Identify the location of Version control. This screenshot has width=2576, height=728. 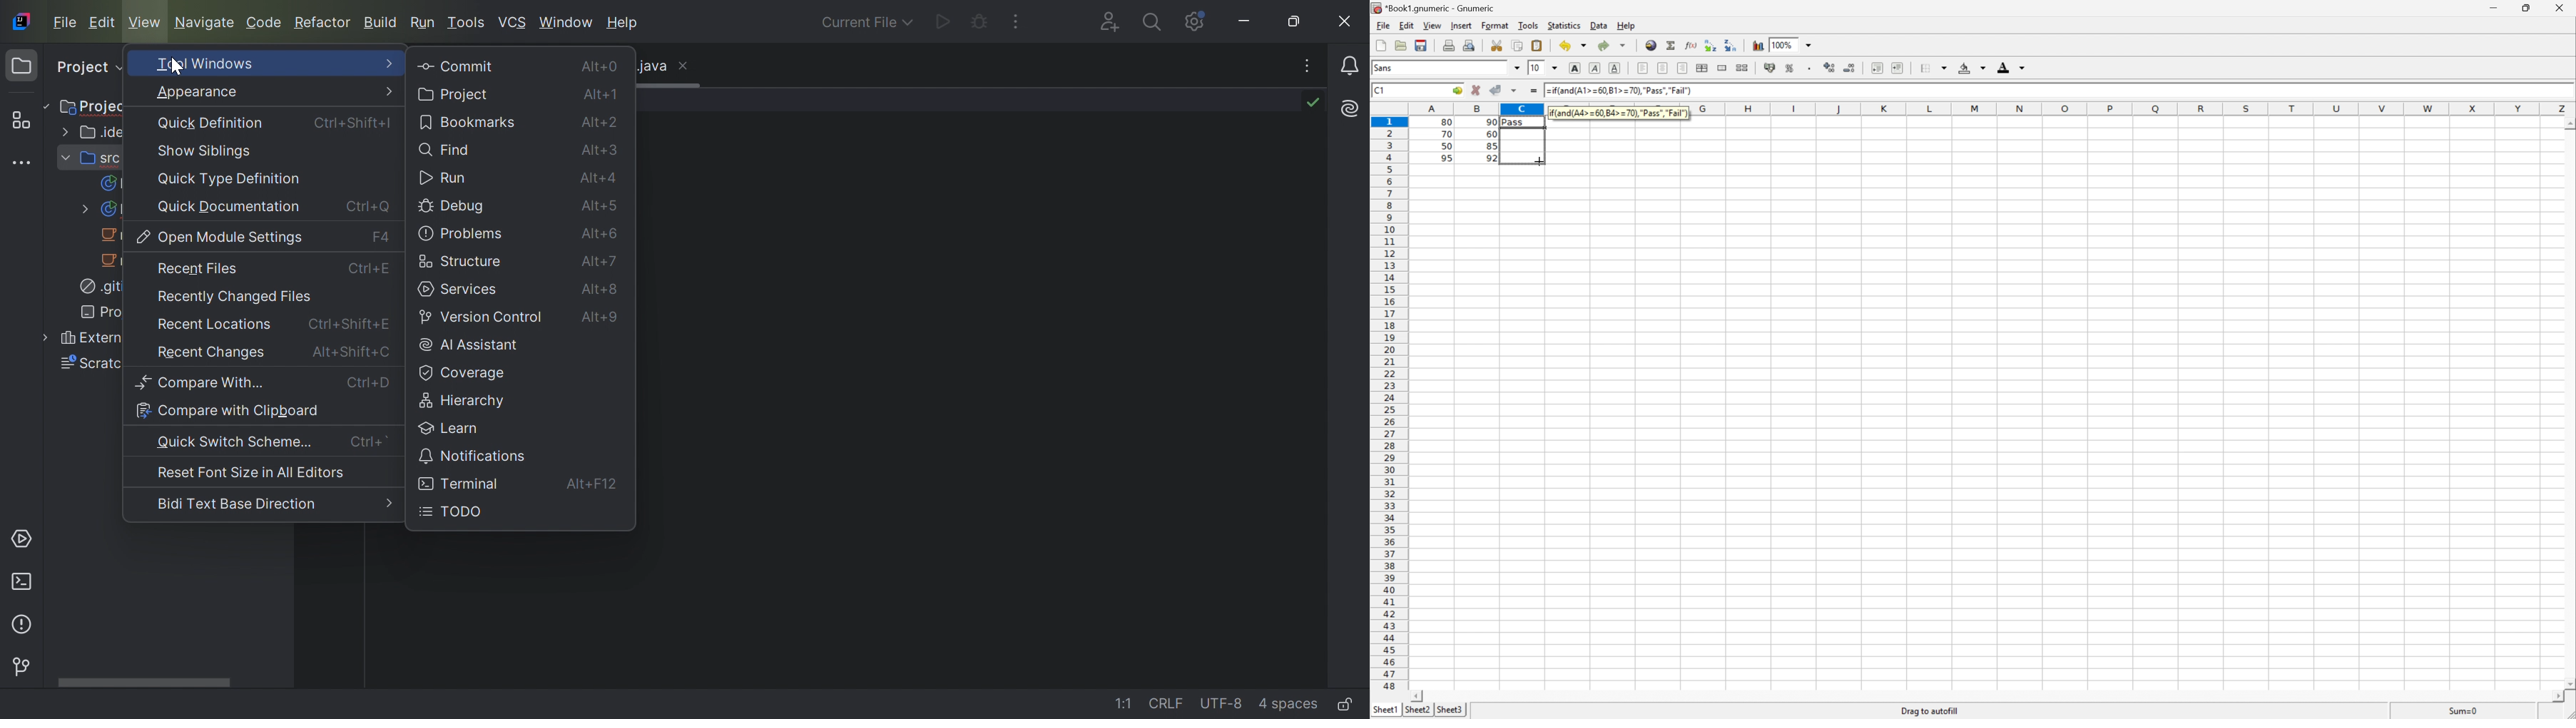
(24, 668).